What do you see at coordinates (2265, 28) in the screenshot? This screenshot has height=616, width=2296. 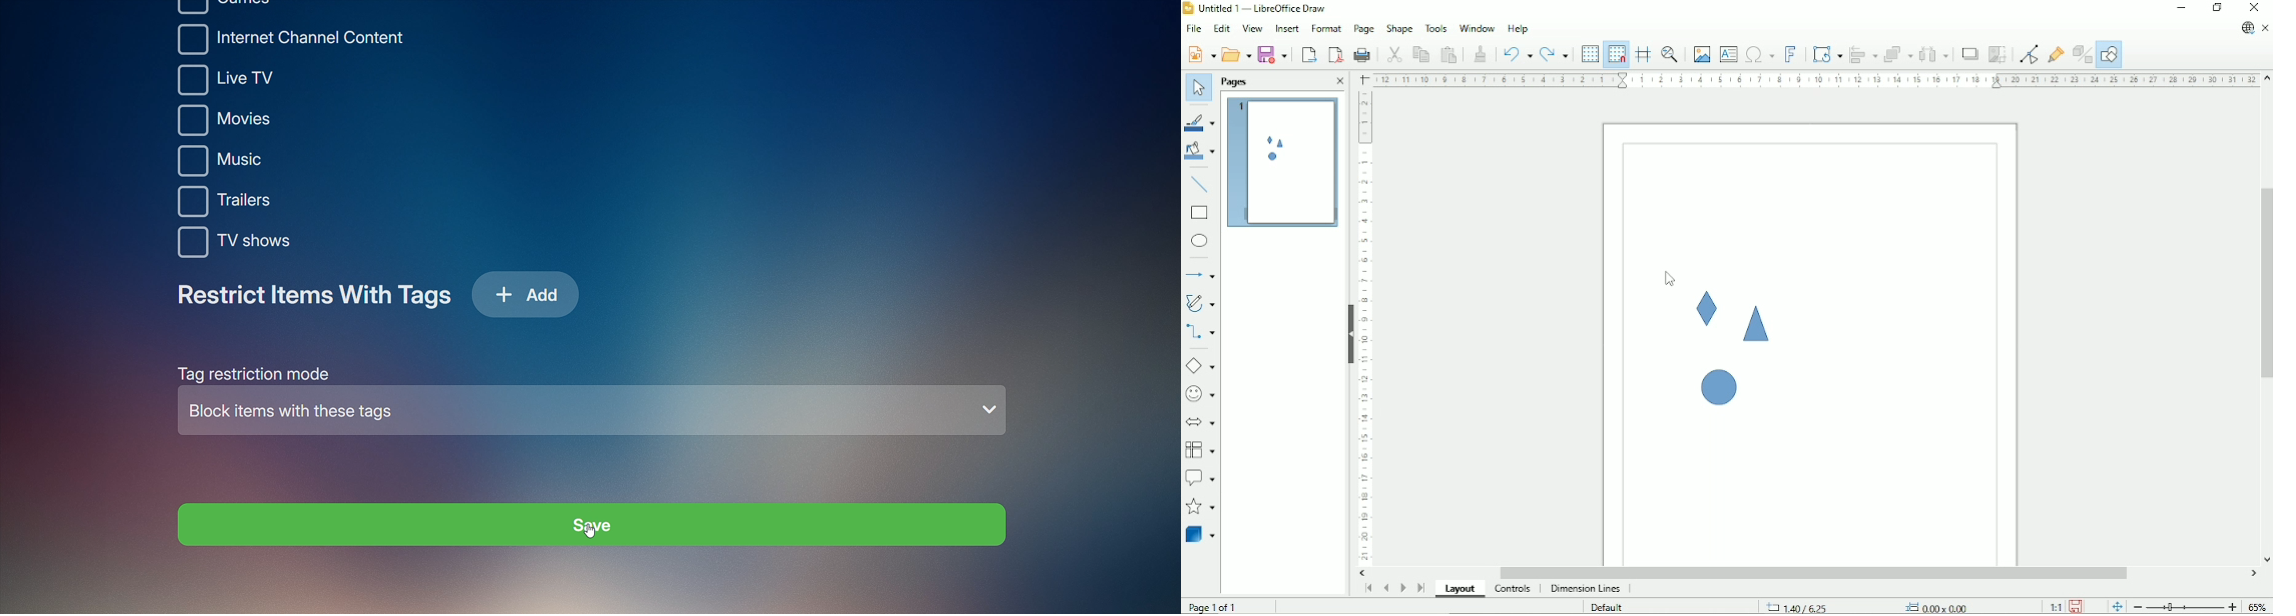 I see `Close document` at bounding box center [2265, 28].